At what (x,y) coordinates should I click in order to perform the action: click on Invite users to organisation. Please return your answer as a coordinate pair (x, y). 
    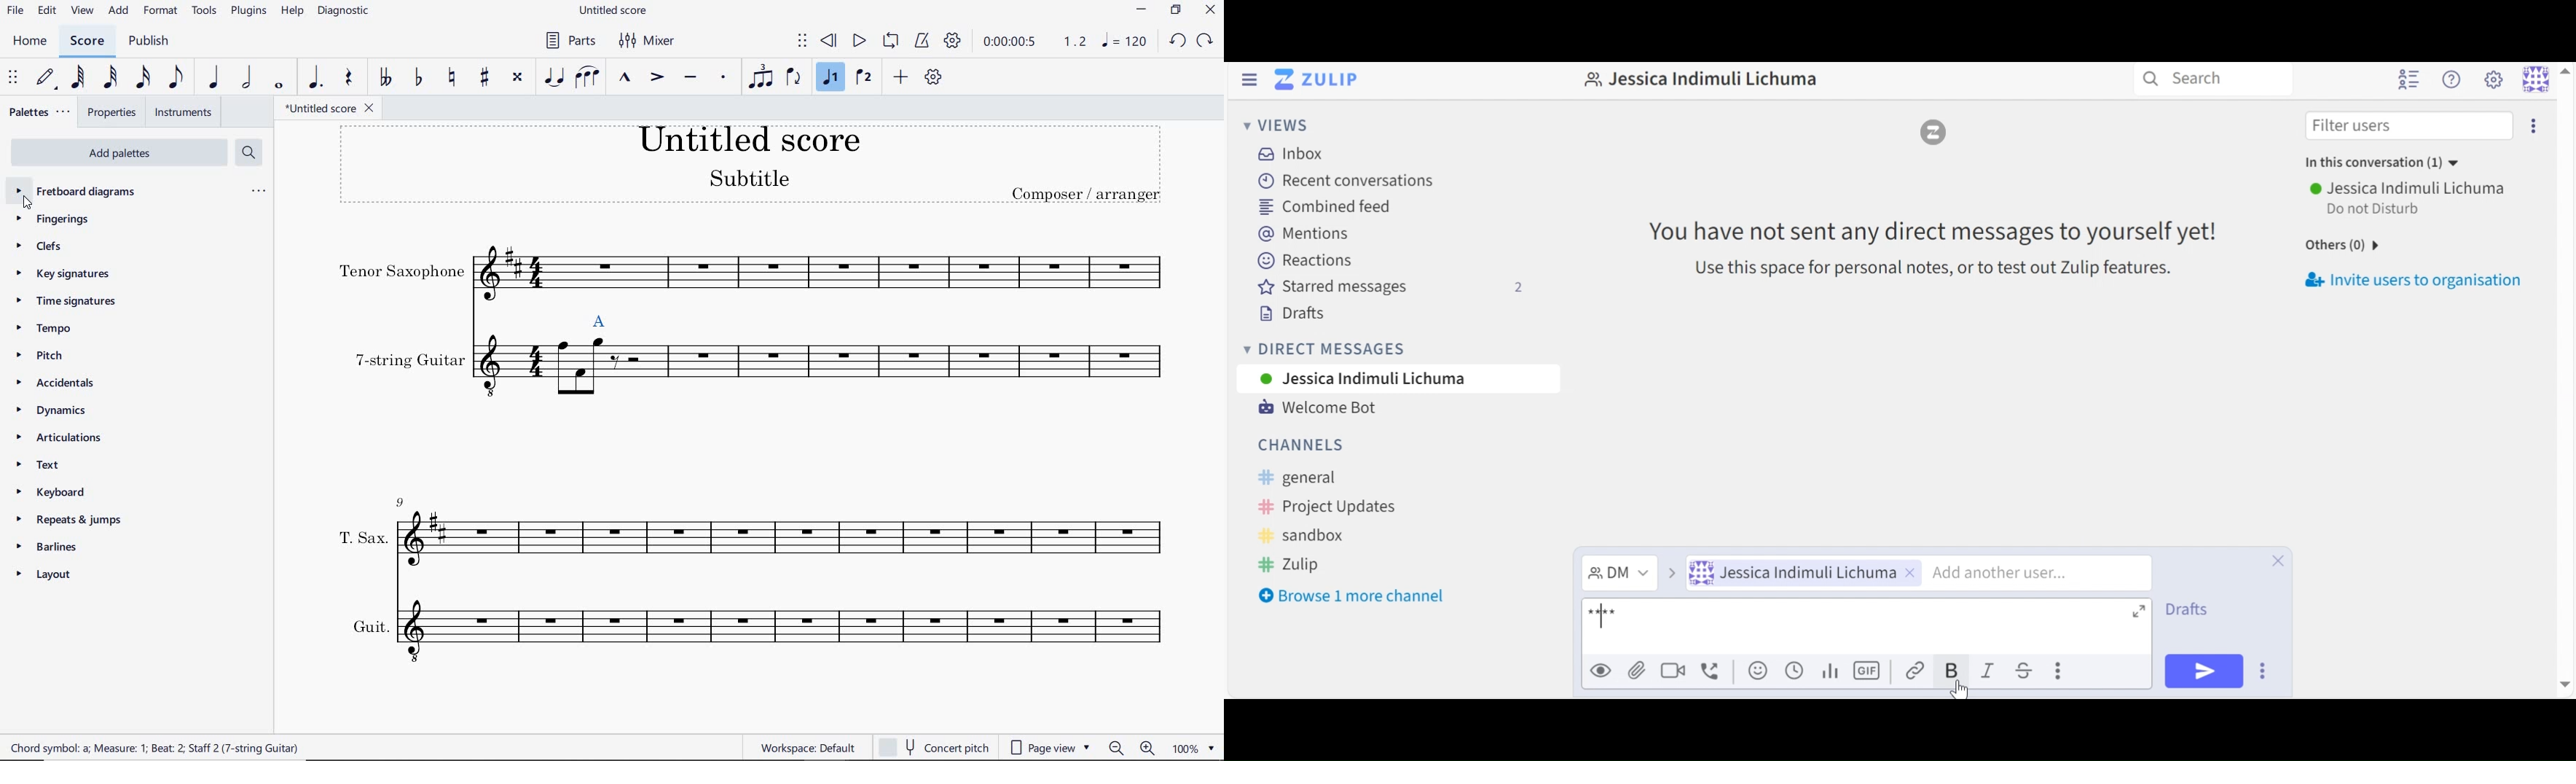
    Looking at the image, I should click on (2420, 283).